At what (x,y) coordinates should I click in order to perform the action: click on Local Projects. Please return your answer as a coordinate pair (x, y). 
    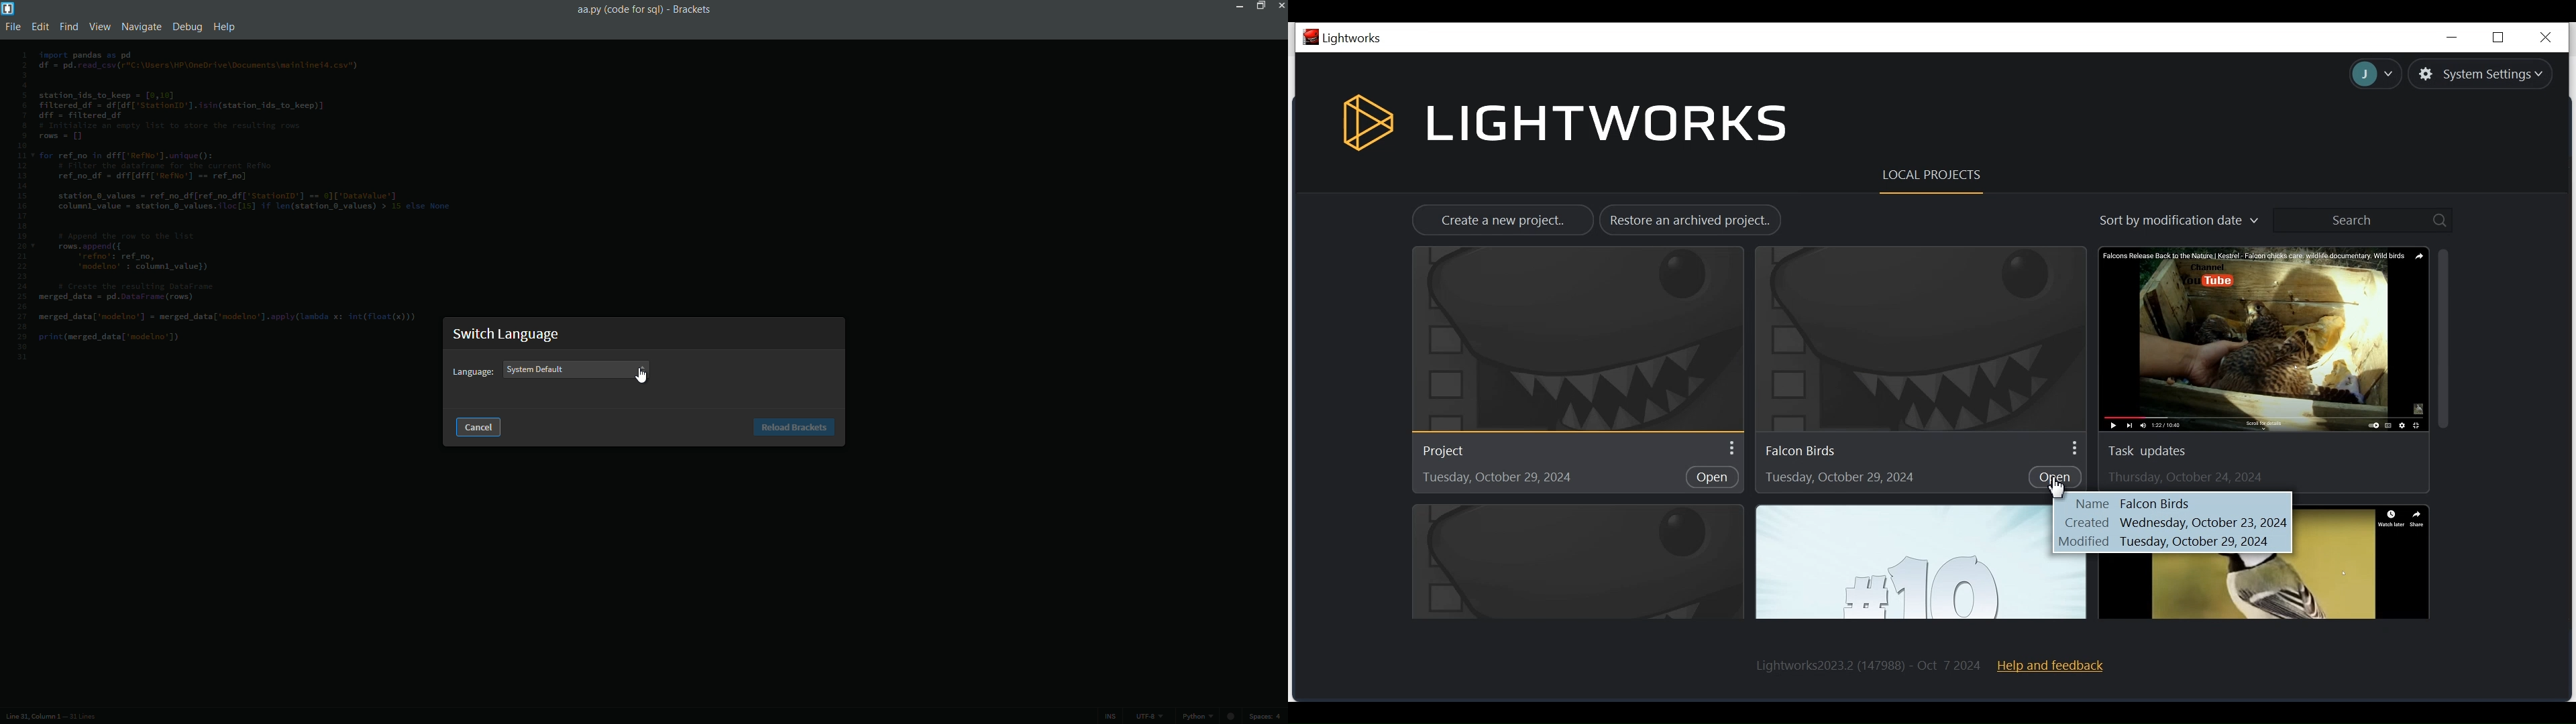
    Looking at the image, I should click on (1927, 174).